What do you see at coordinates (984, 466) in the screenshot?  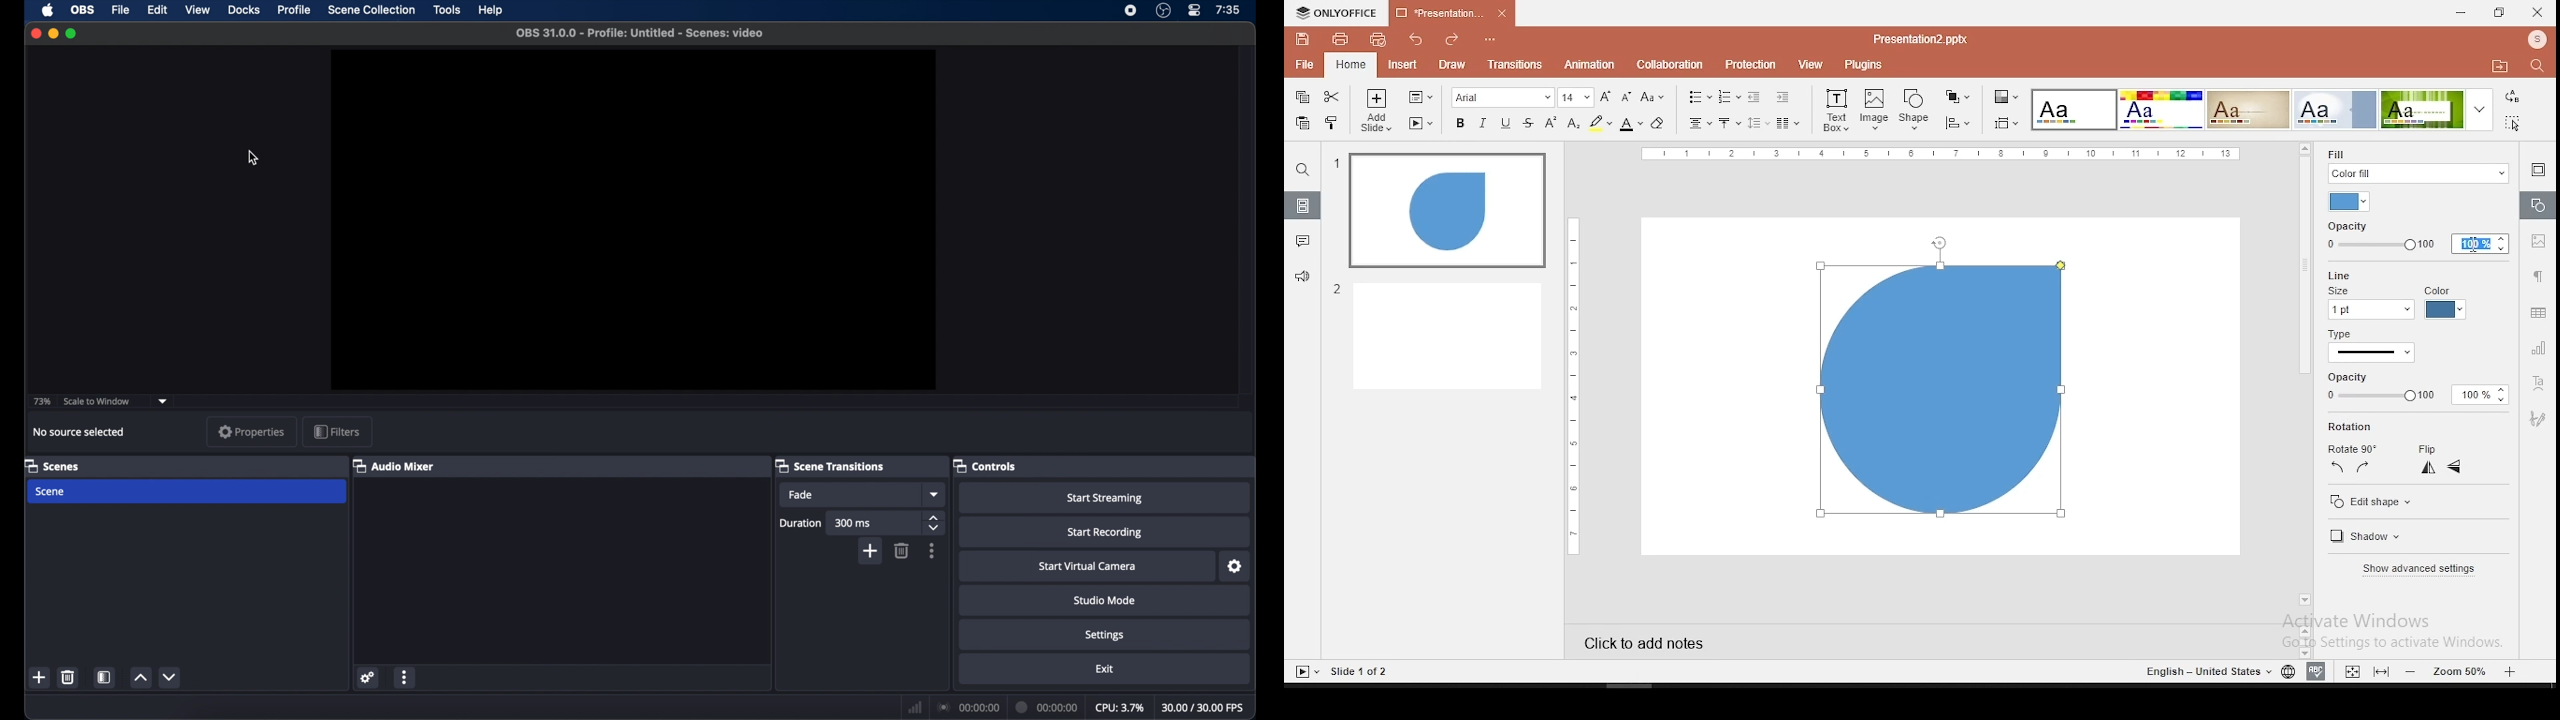 I see `controls` at bounding box center [984, 466].